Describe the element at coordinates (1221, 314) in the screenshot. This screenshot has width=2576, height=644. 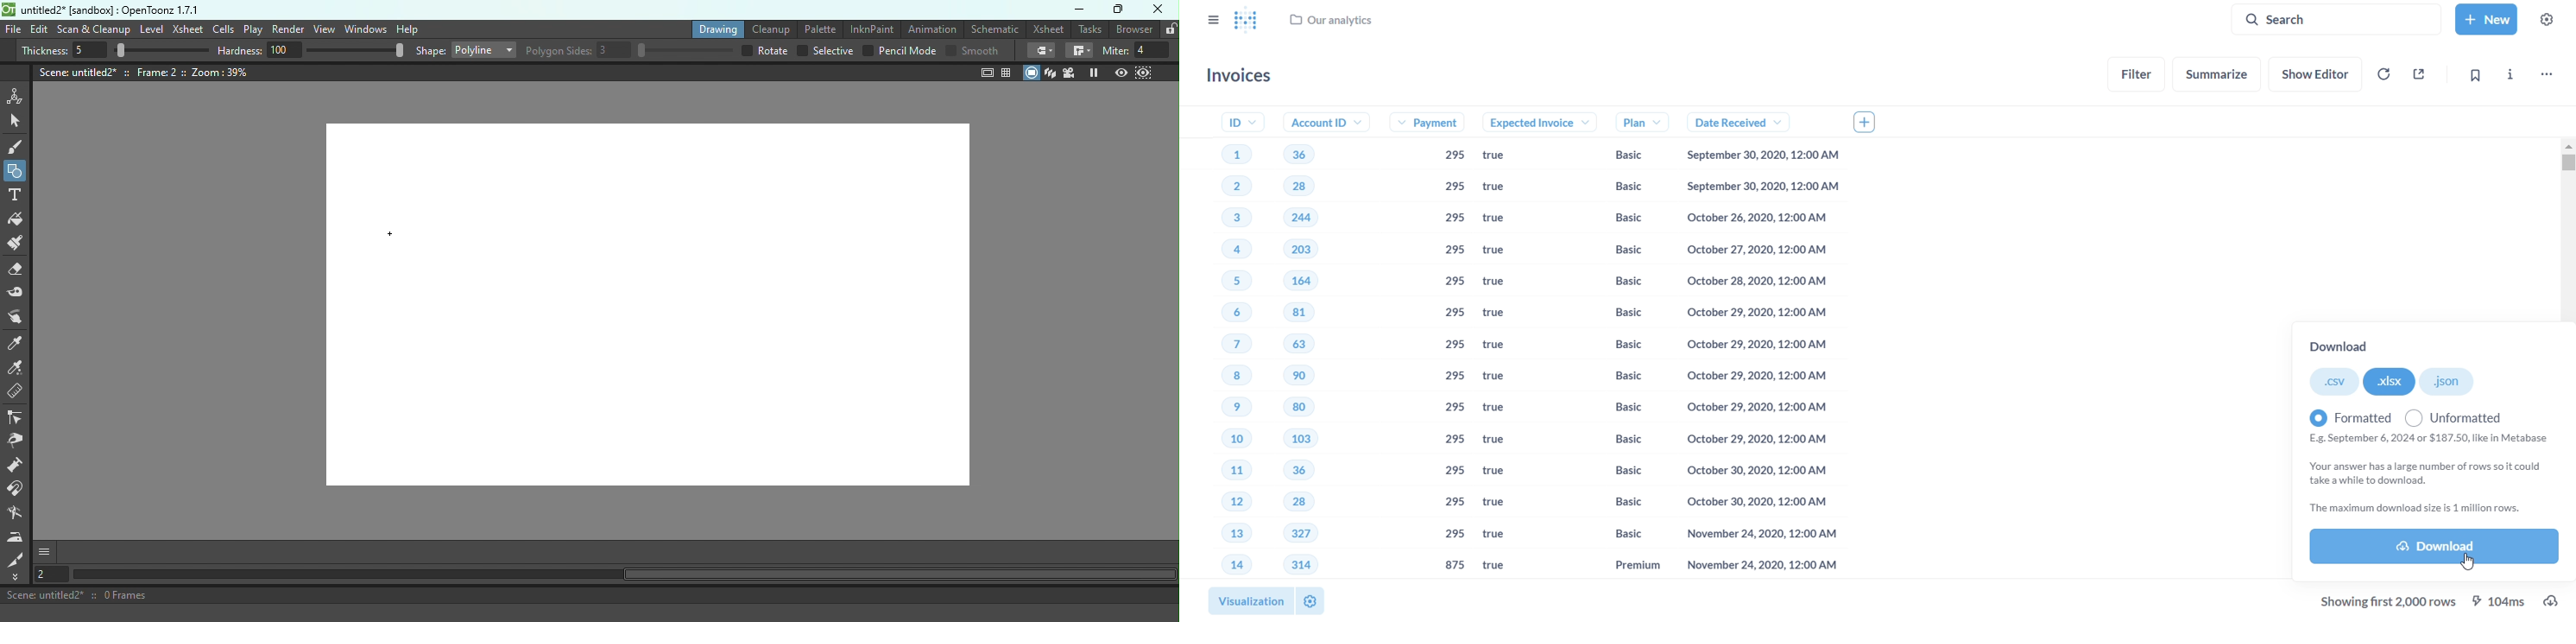
I see `6` at that location.